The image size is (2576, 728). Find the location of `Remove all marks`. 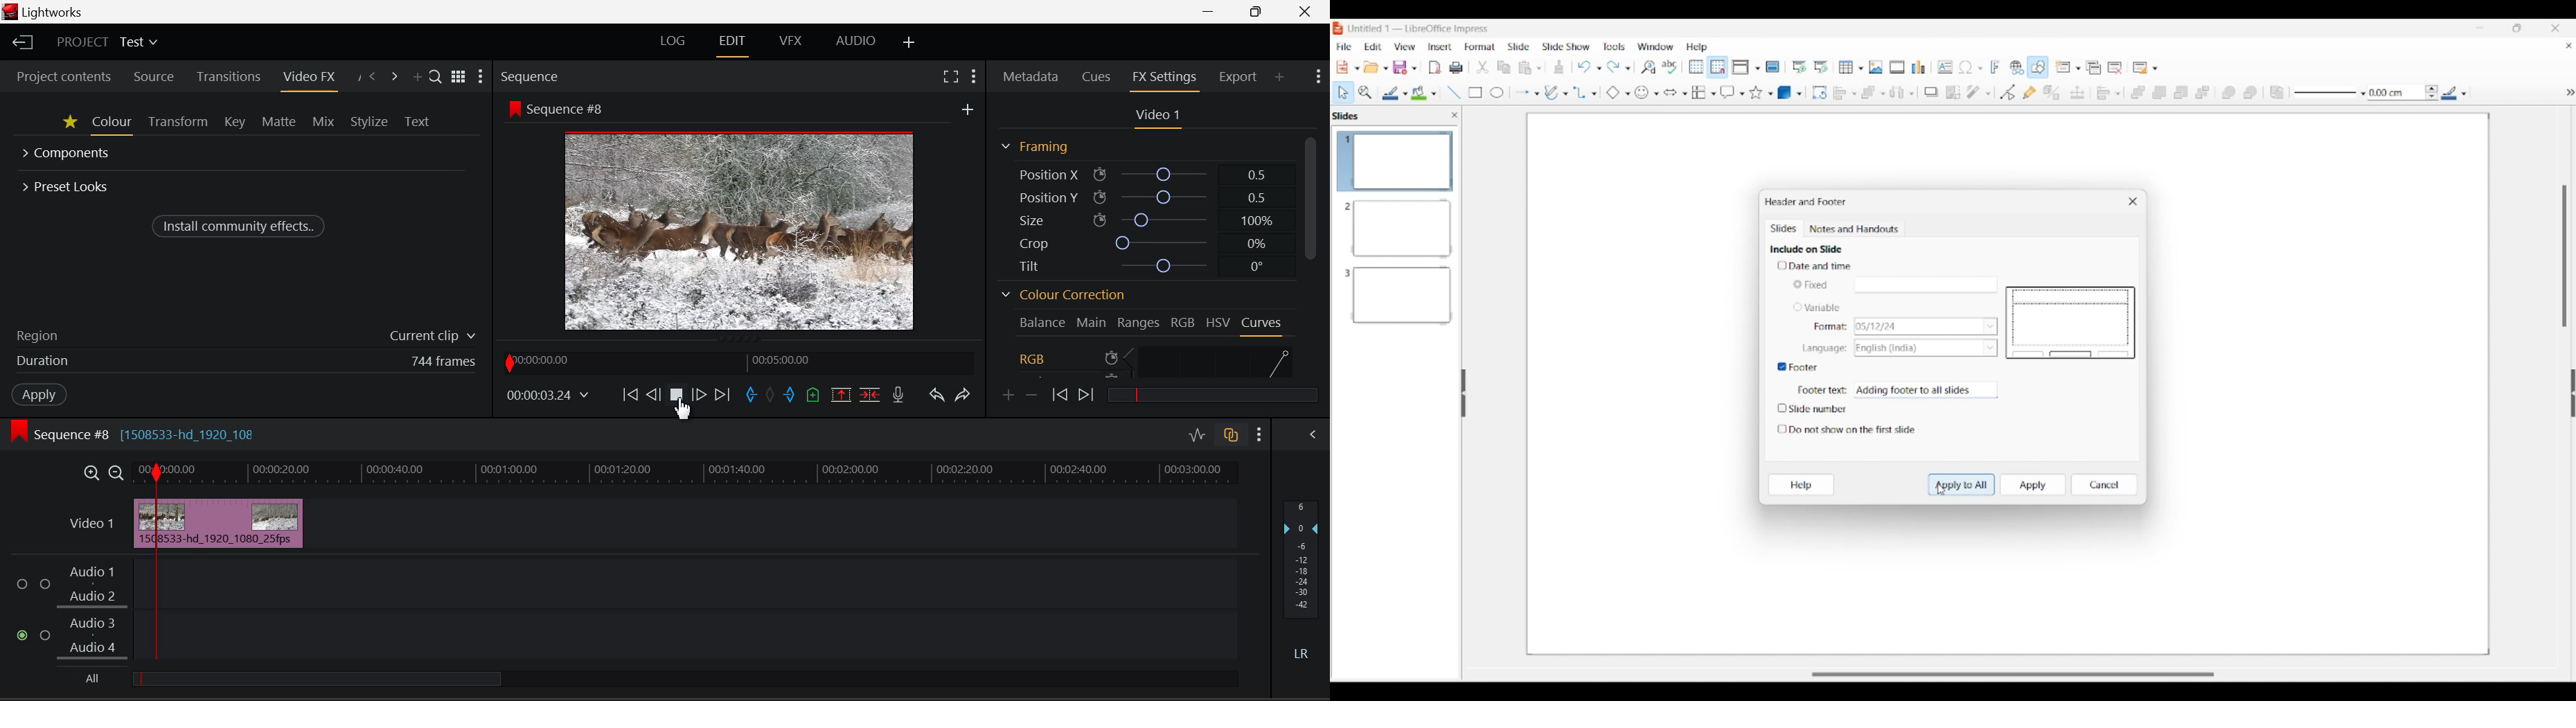

Remove all marks is located at coordinates (772, 396).